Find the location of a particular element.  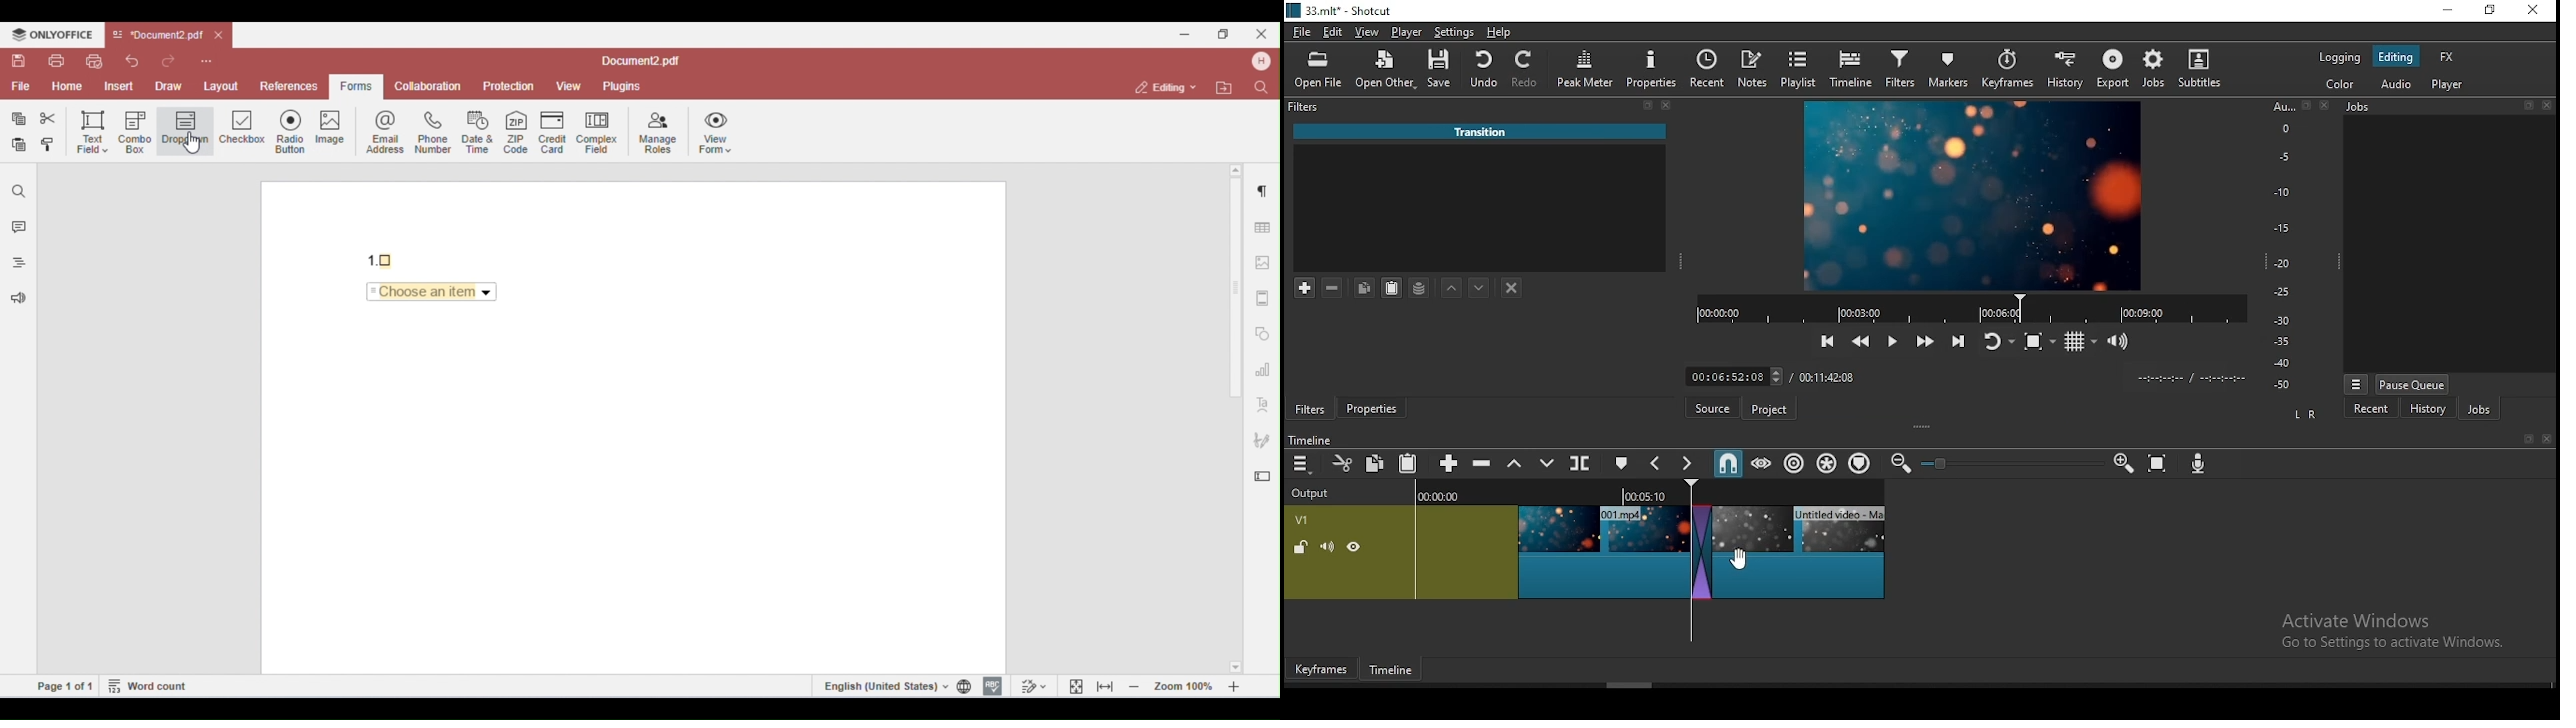

video clip is located at coordinates (1602, 555).